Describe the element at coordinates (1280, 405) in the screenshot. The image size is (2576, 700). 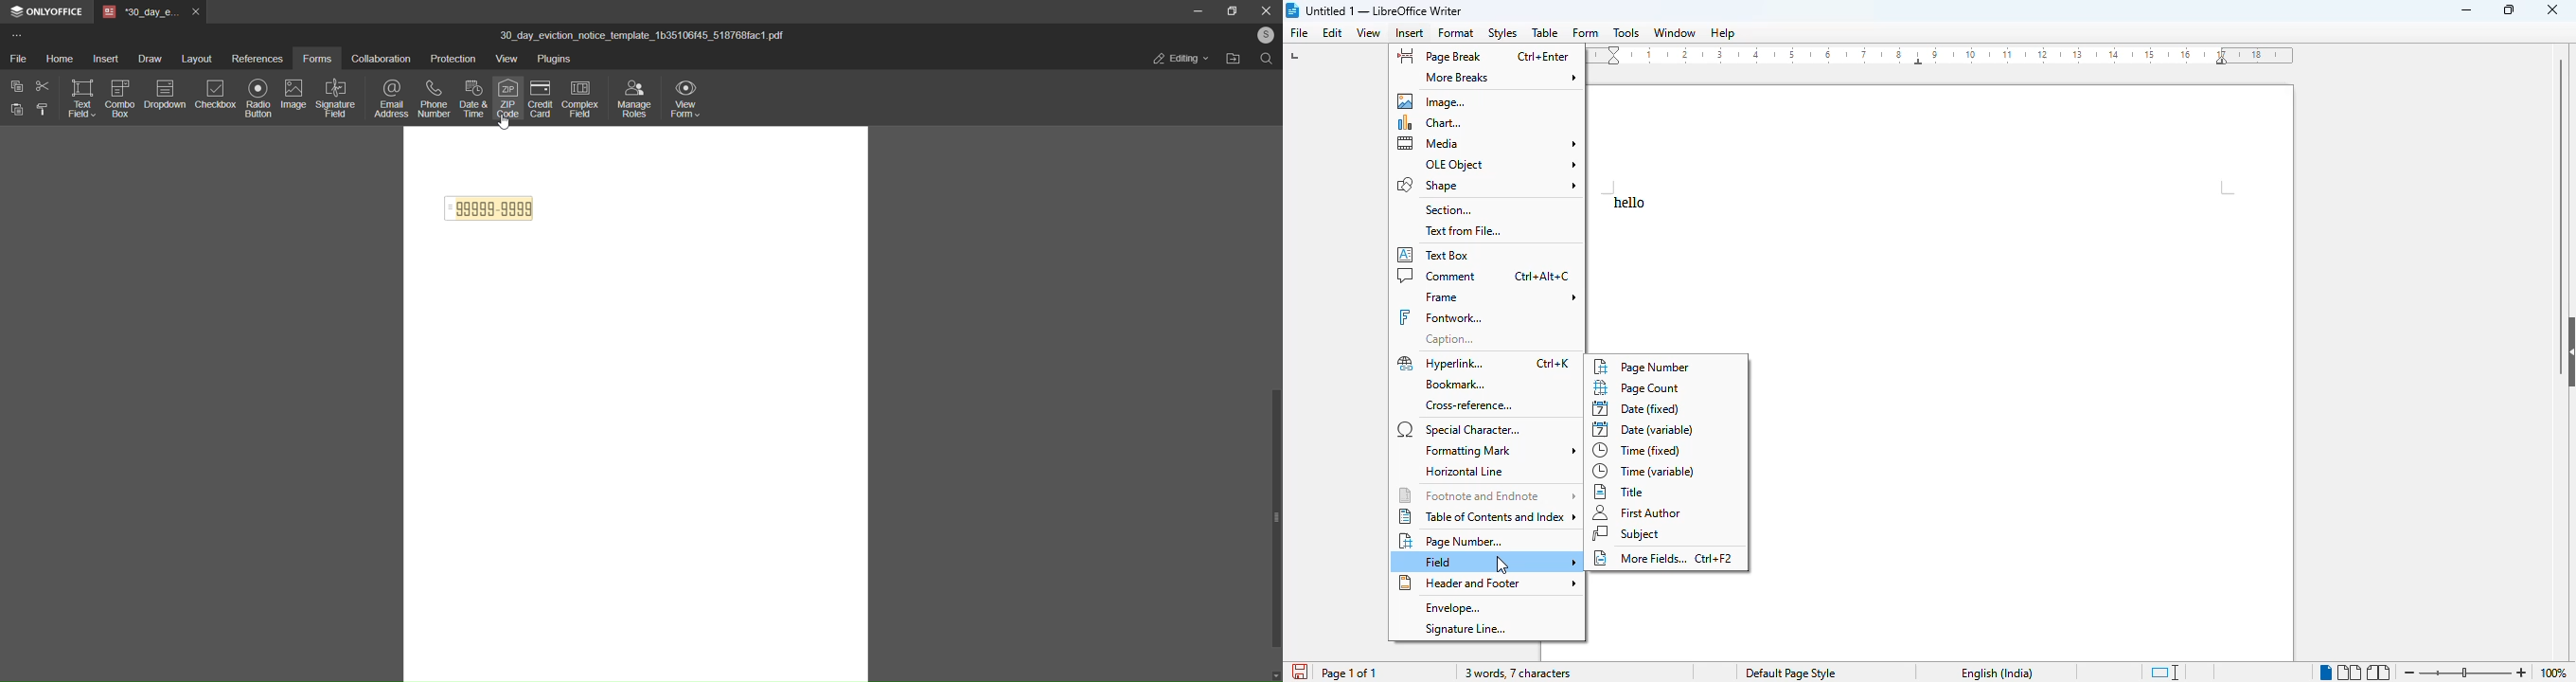
I see `scroll bar` at that location.